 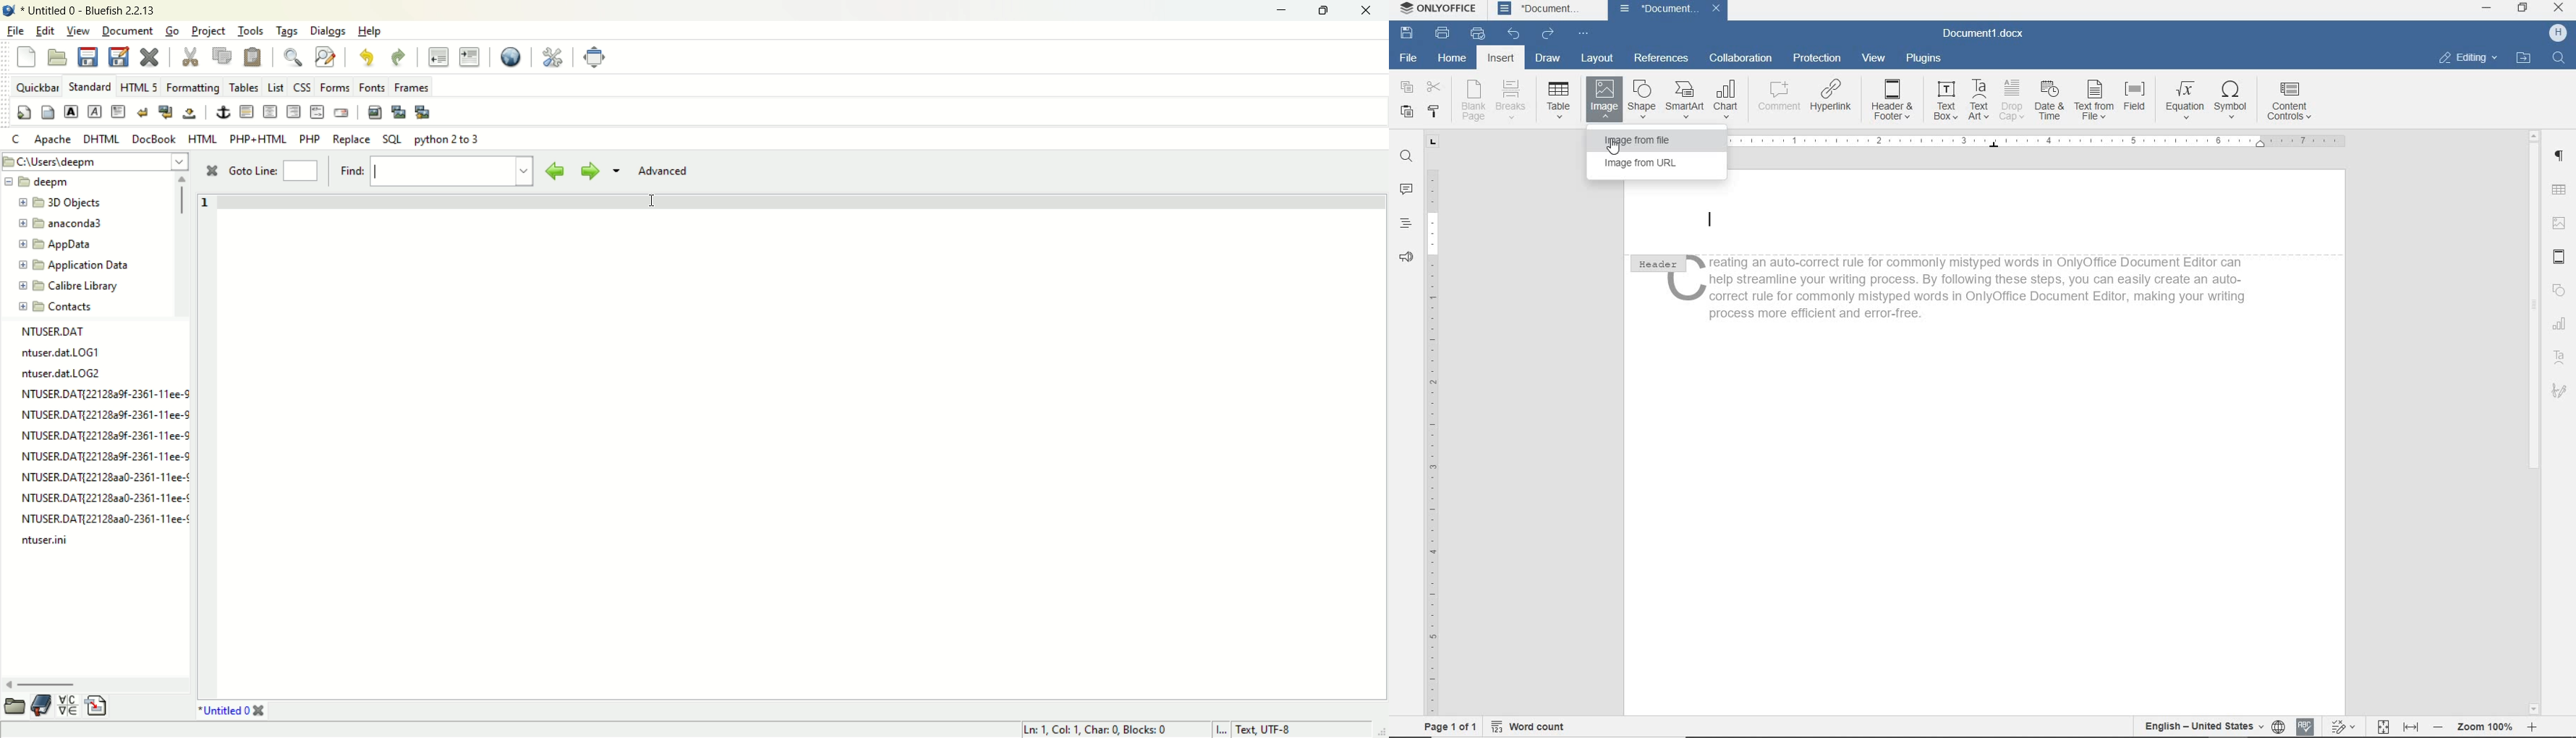 I want to click on SAVE, so click(x=1409, y=33).